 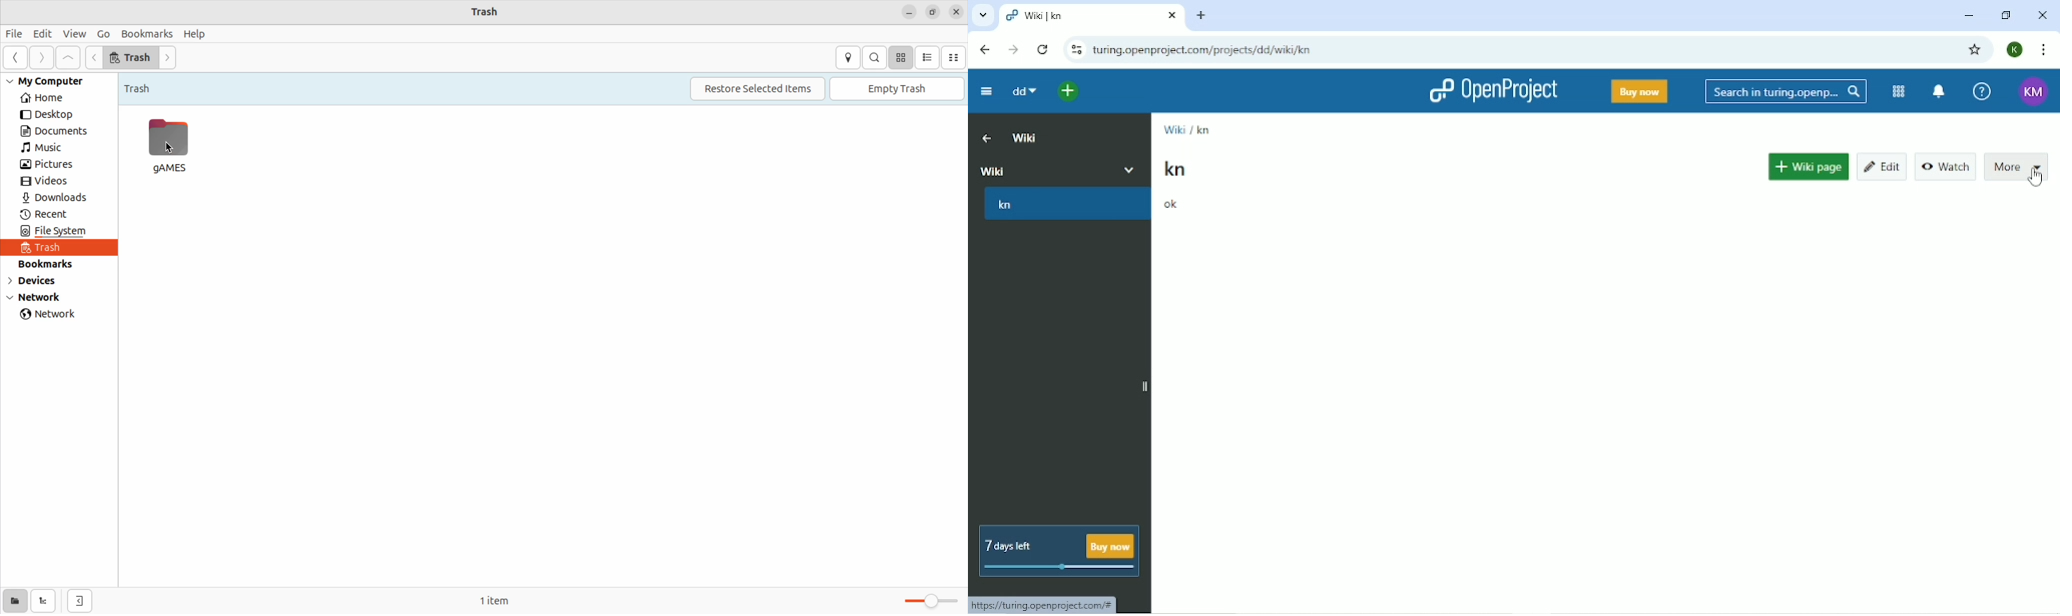 I want to click on More, so click(x=2016, y=165).